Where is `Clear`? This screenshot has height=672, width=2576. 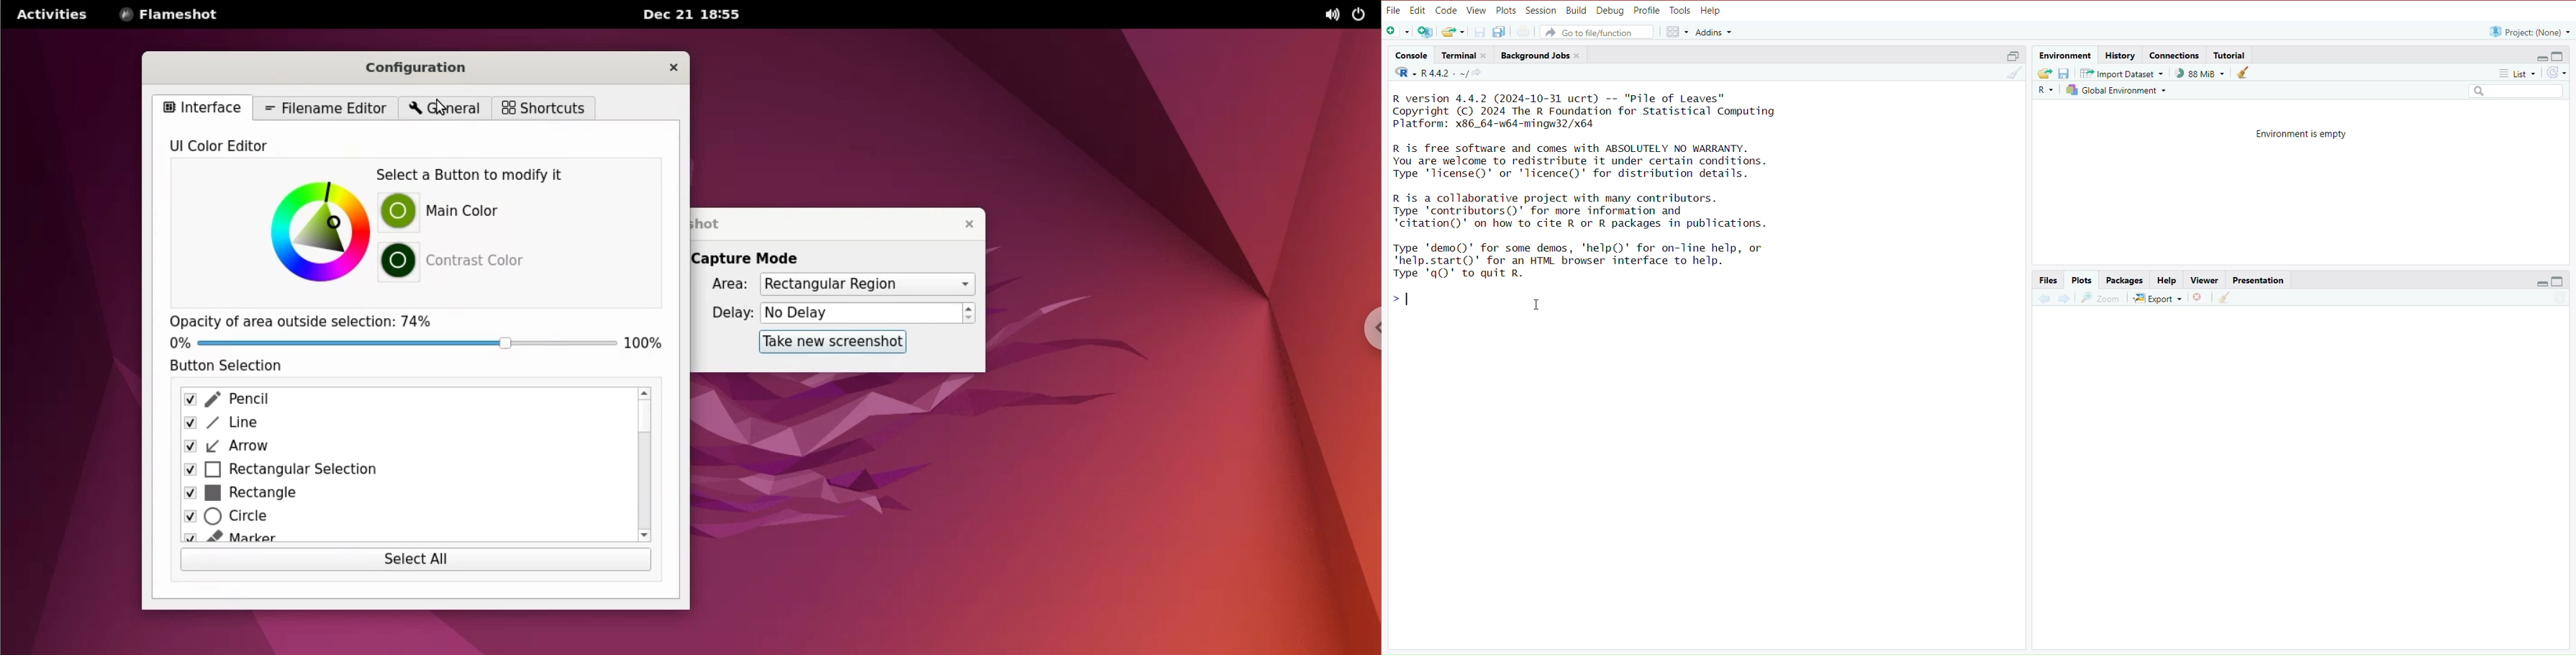 Clear is located at coordinates (2244, 72).